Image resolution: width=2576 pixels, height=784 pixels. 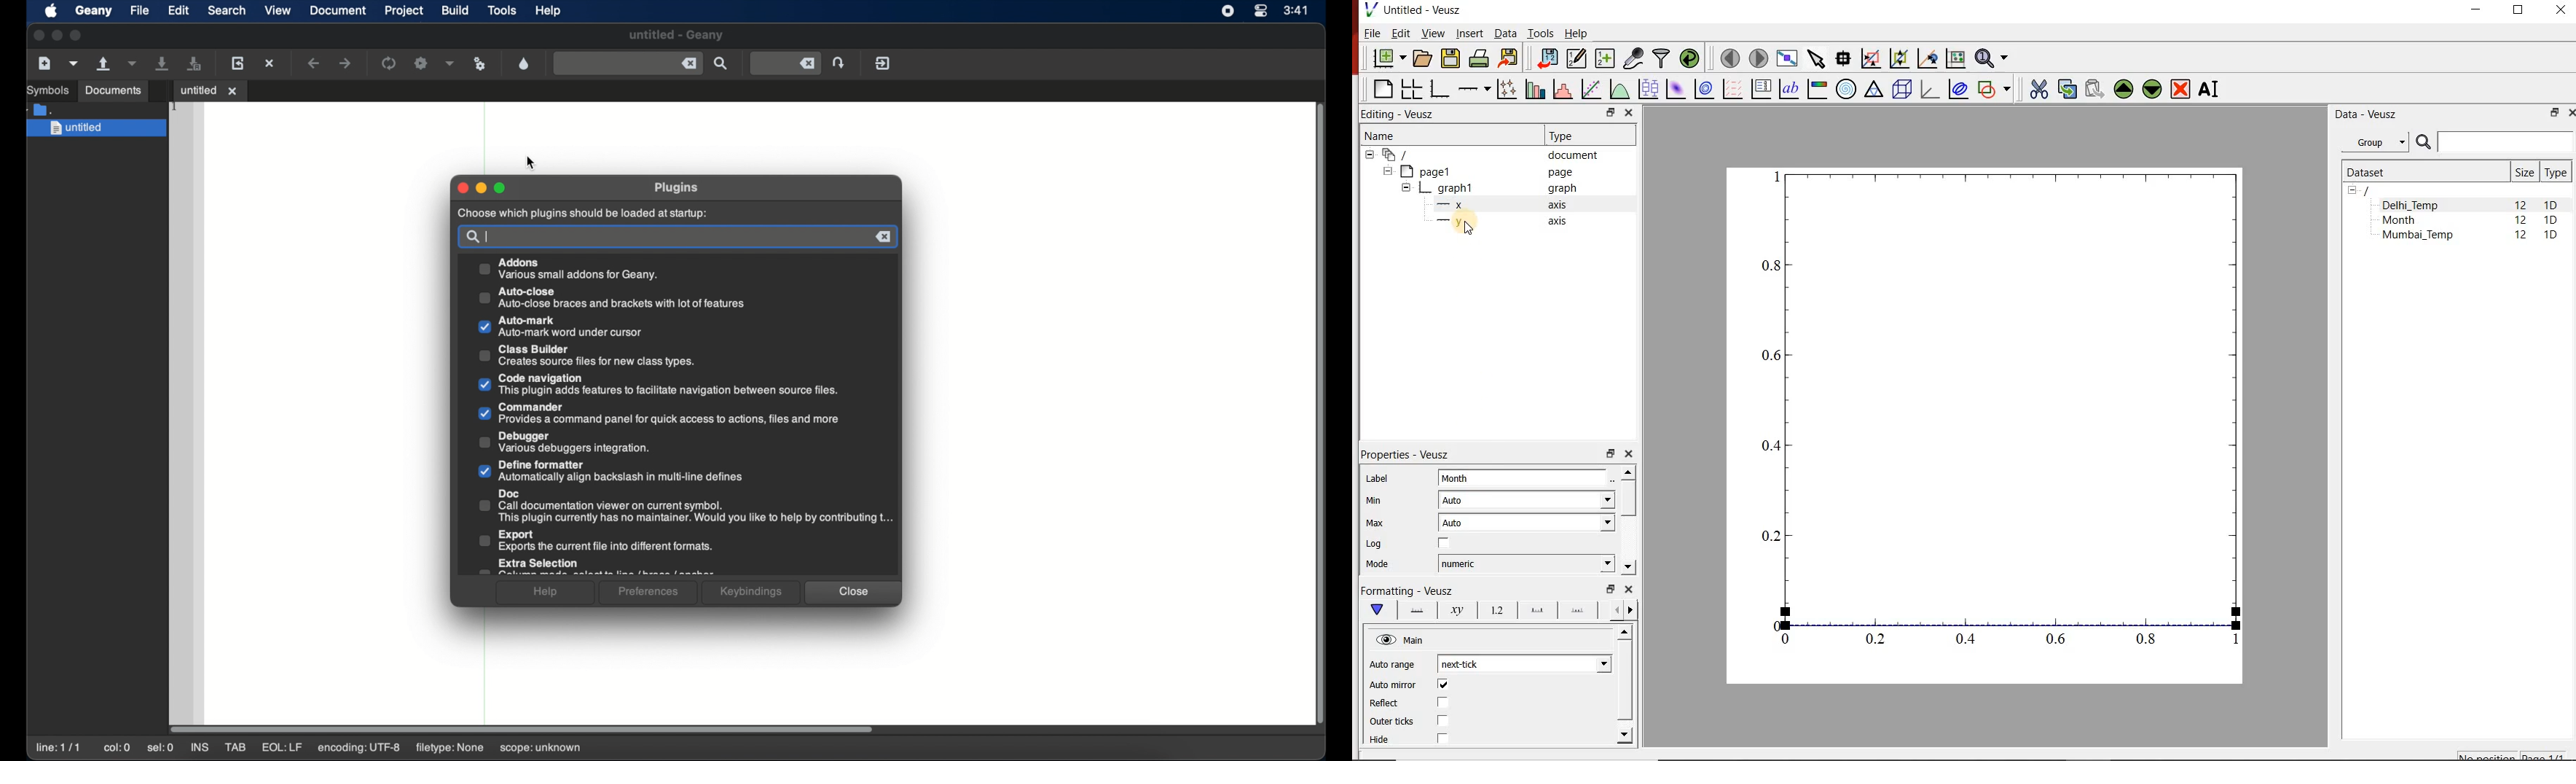 What do you see at coordinates (2181, 89) in the screenshot?
I see `remove the selected widgets` at bounding box center [2181, 89].